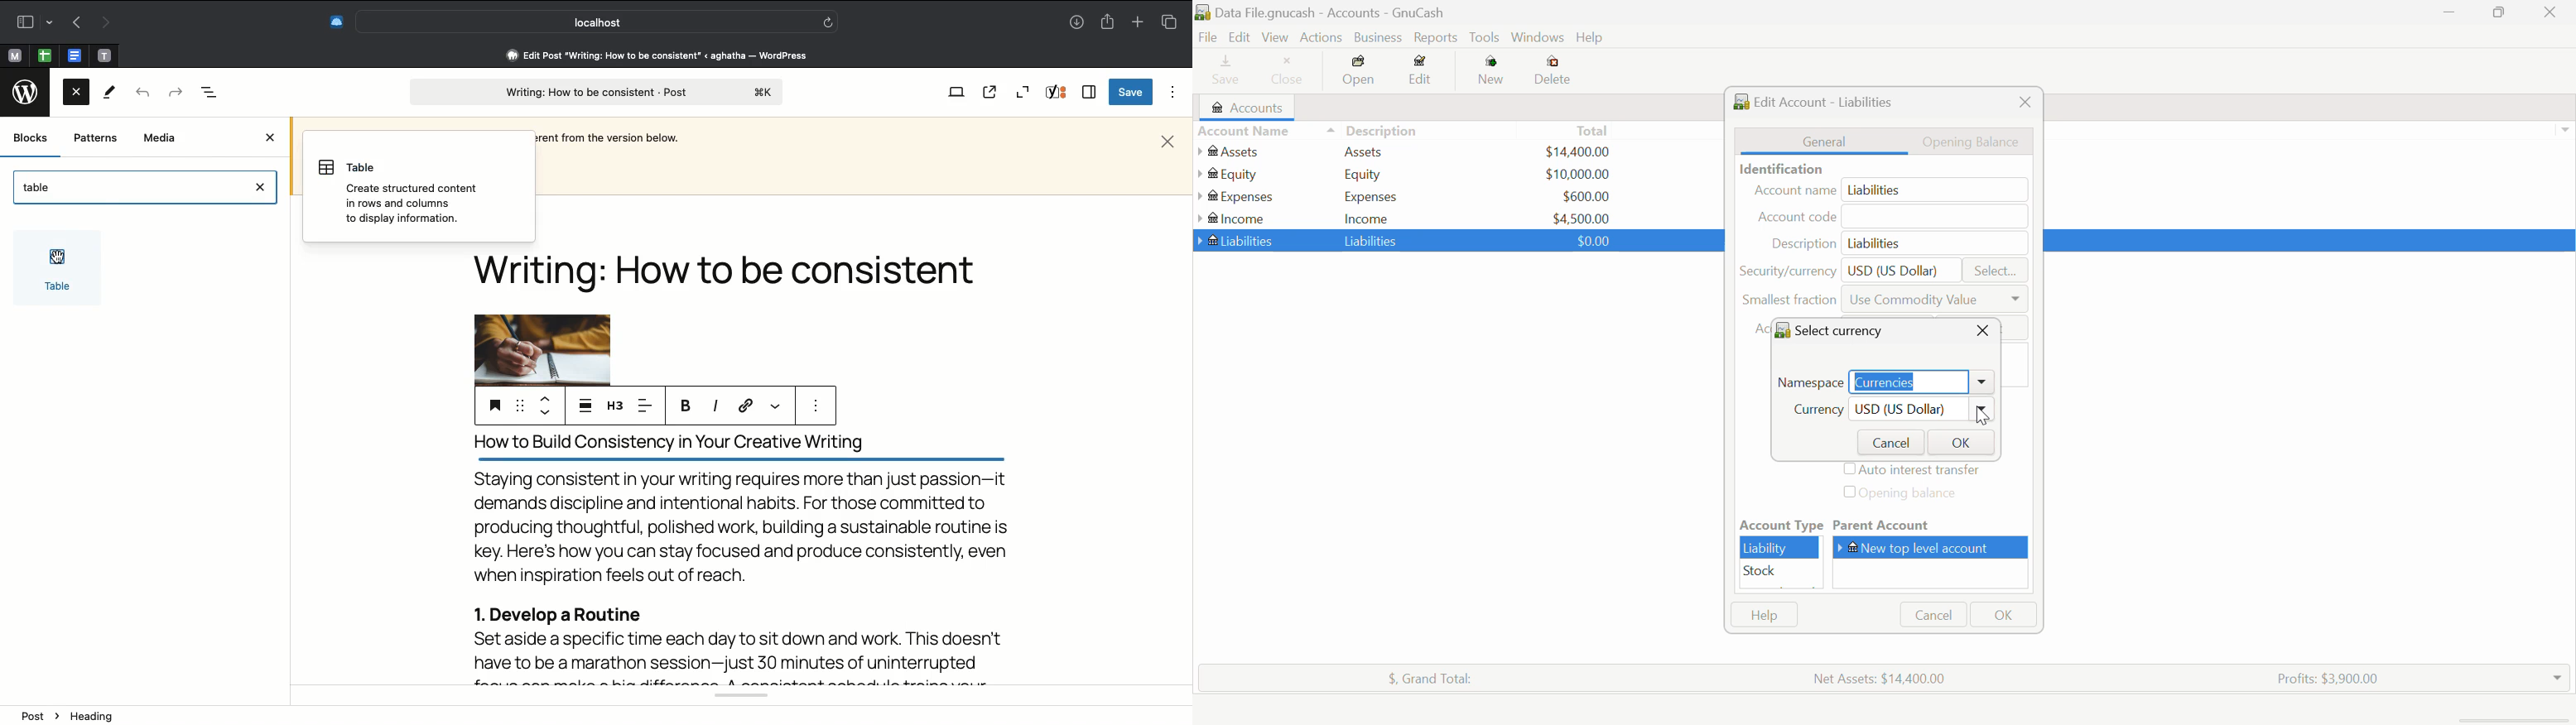  I want to click on Reports, so click(1439, 37).